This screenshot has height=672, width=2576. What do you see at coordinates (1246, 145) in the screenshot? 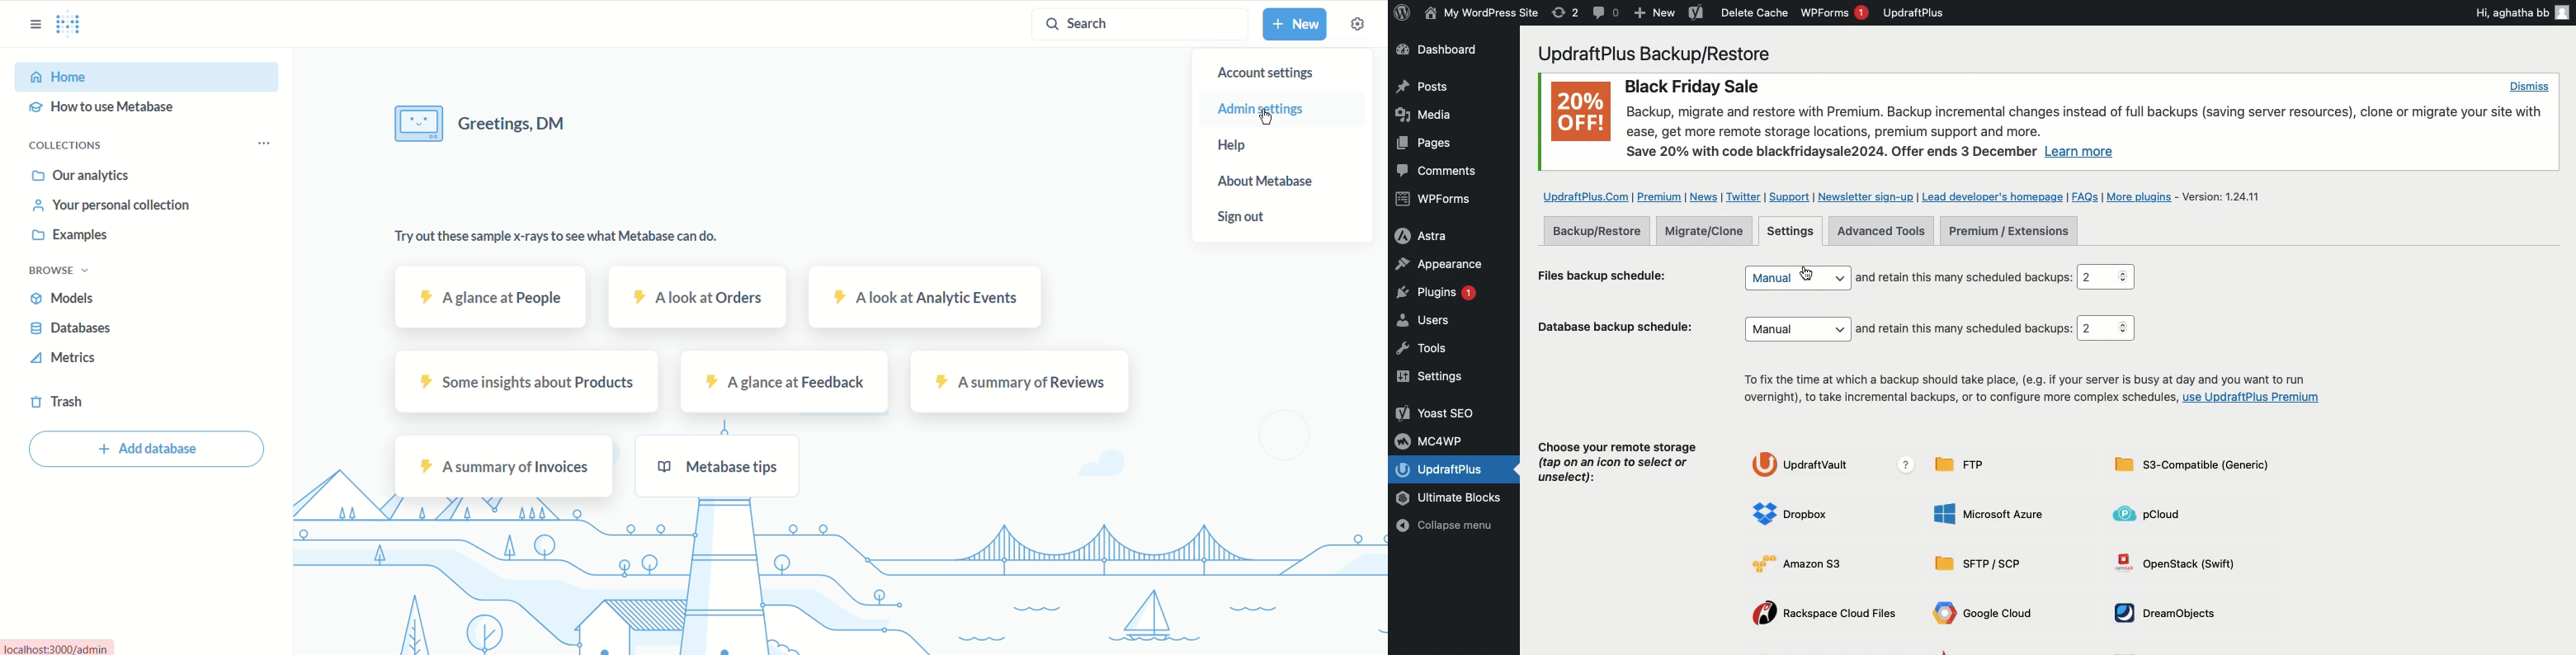
I see `Help` at bounding box center [1246, 145].